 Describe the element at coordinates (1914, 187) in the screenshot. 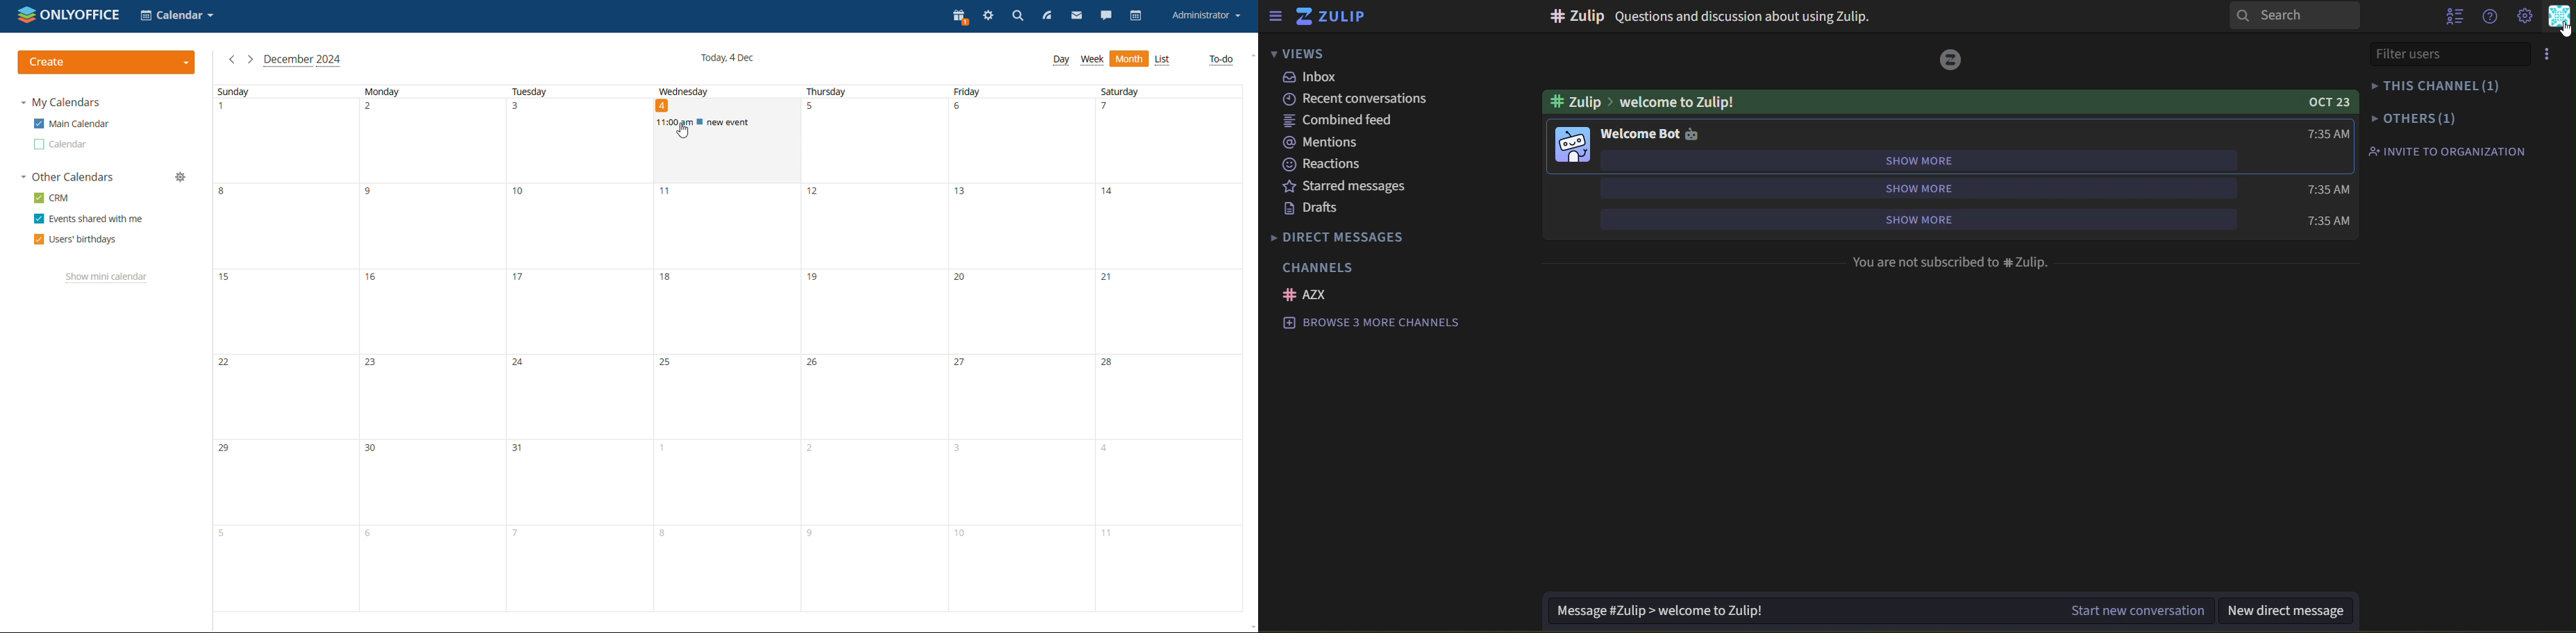

I see `show more` at that location.